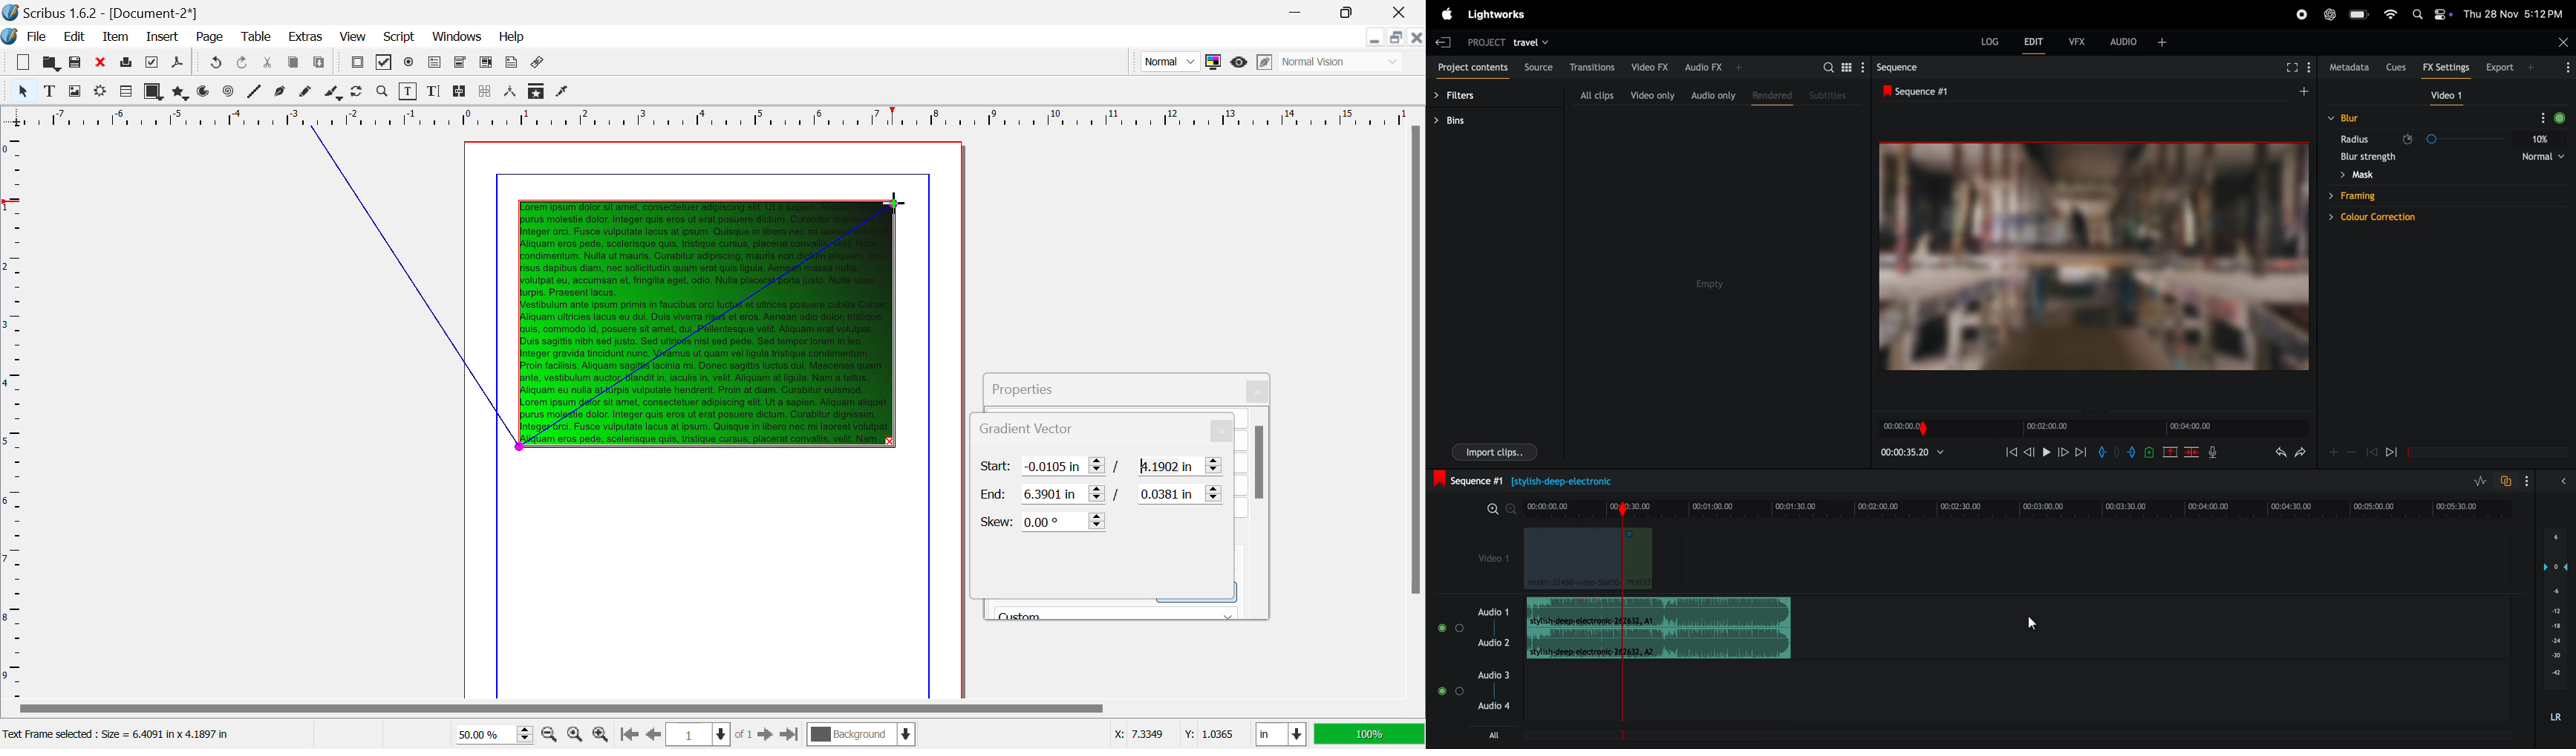  I want to click on Zoom to 100%, so click(575, 734).